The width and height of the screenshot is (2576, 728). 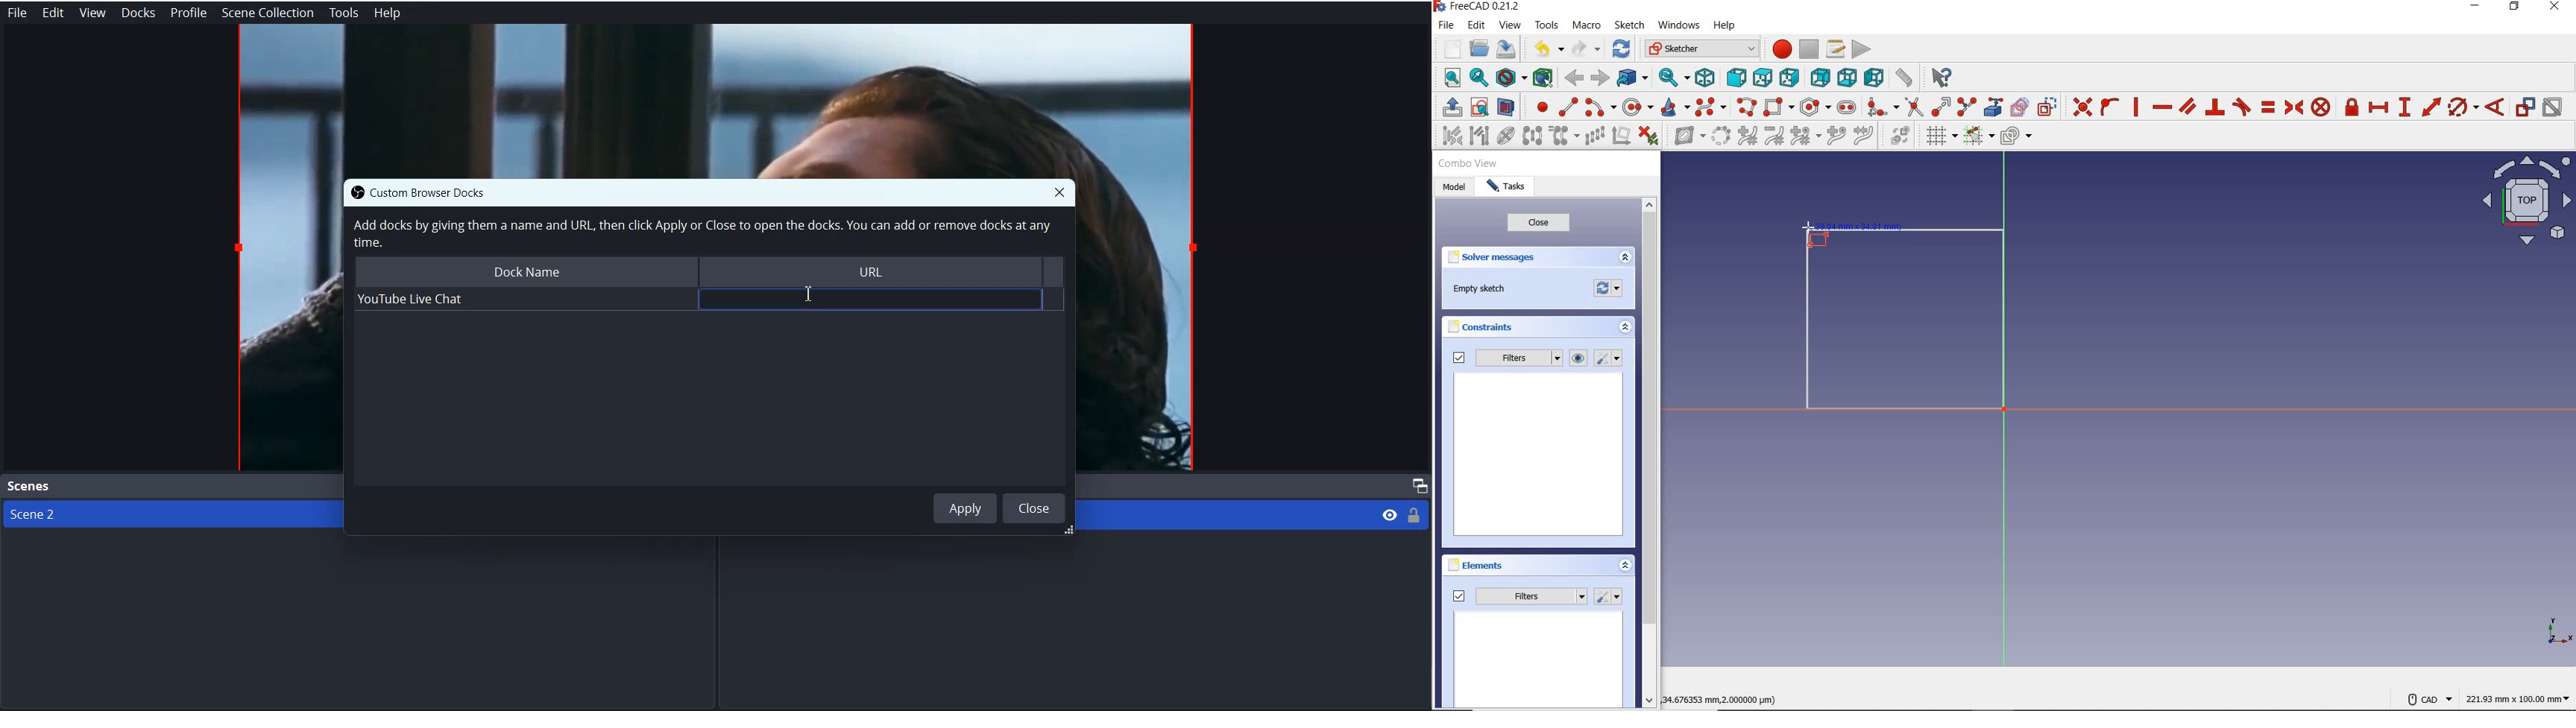 I want to click on tasks, so click(x=1508, y=189).